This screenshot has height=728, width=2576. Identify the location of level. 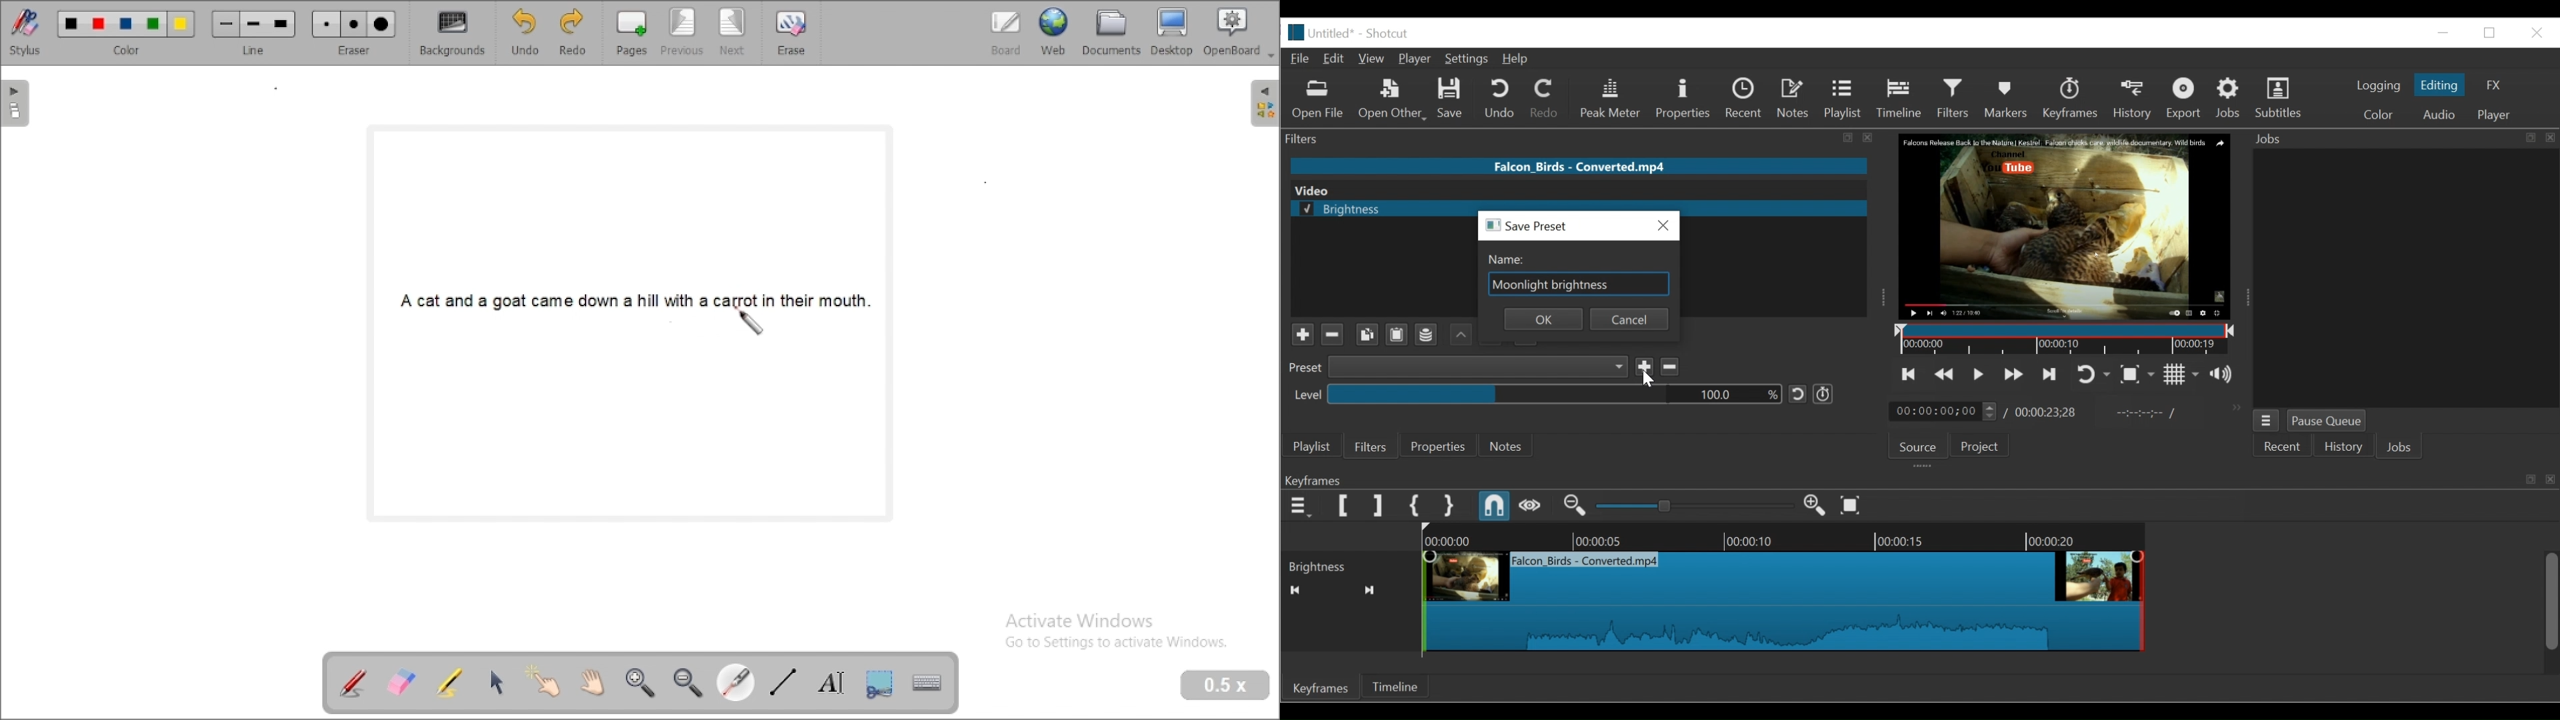
(1303, 394).